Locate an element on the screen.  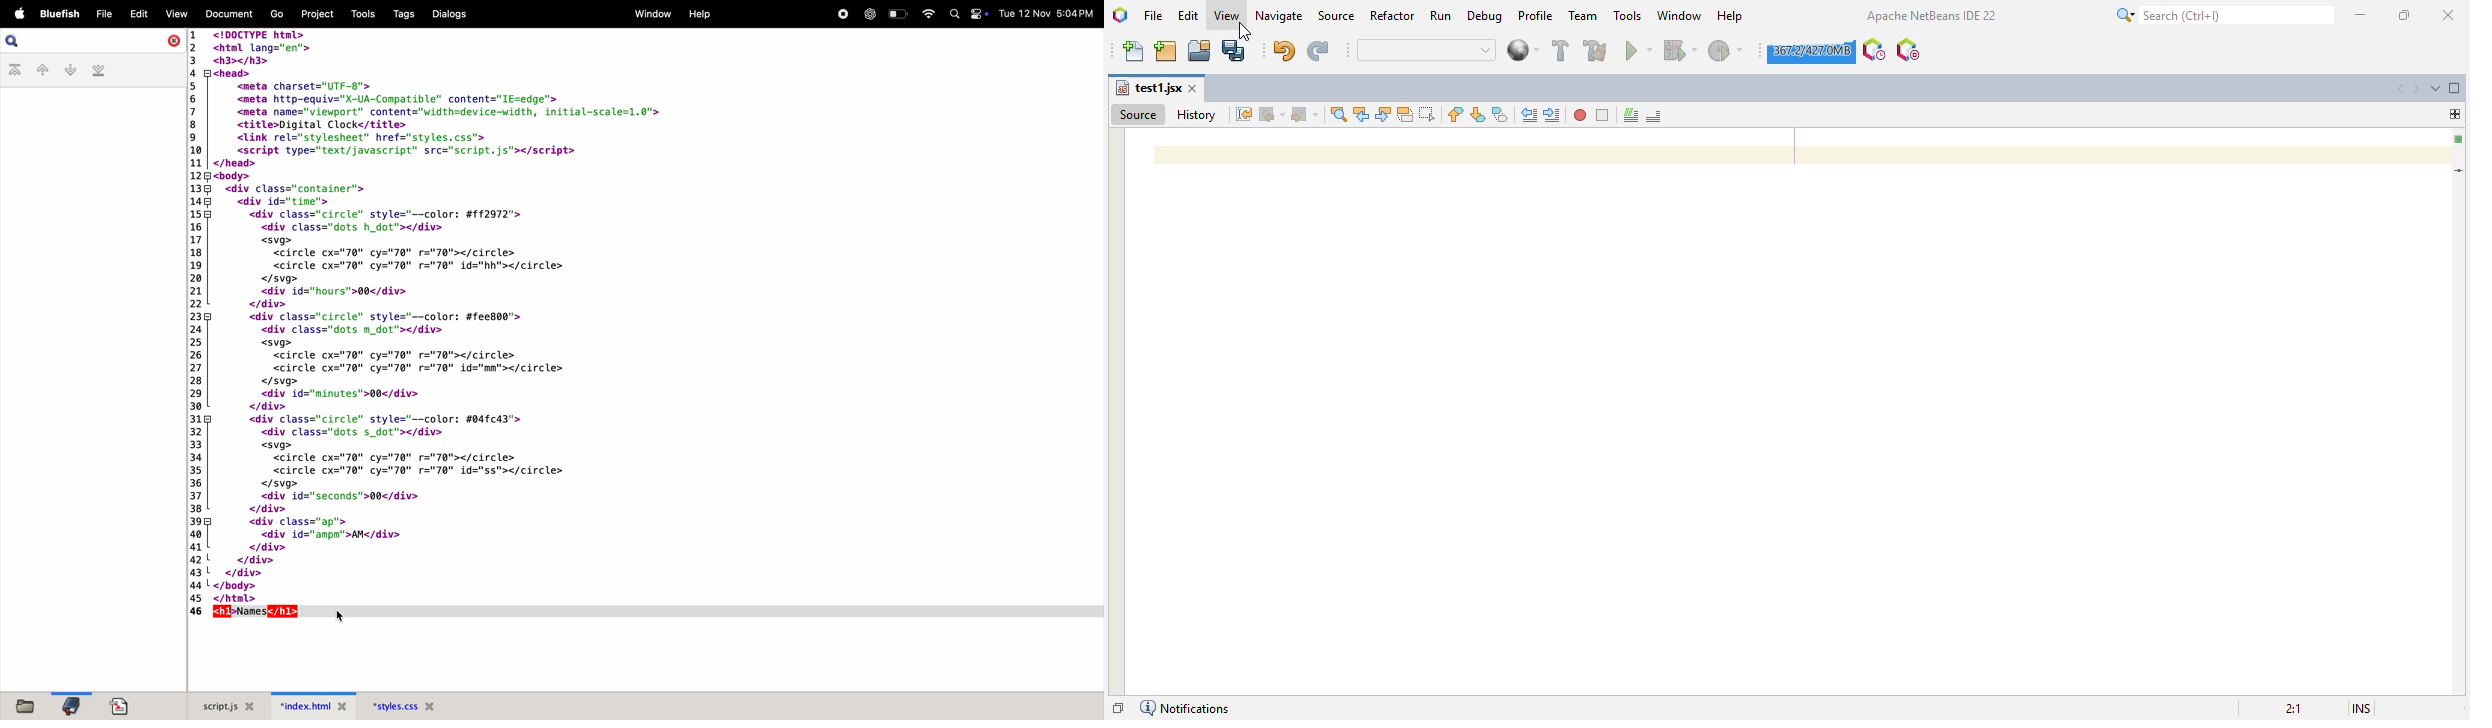
close is located at coordinates (2448, 15).